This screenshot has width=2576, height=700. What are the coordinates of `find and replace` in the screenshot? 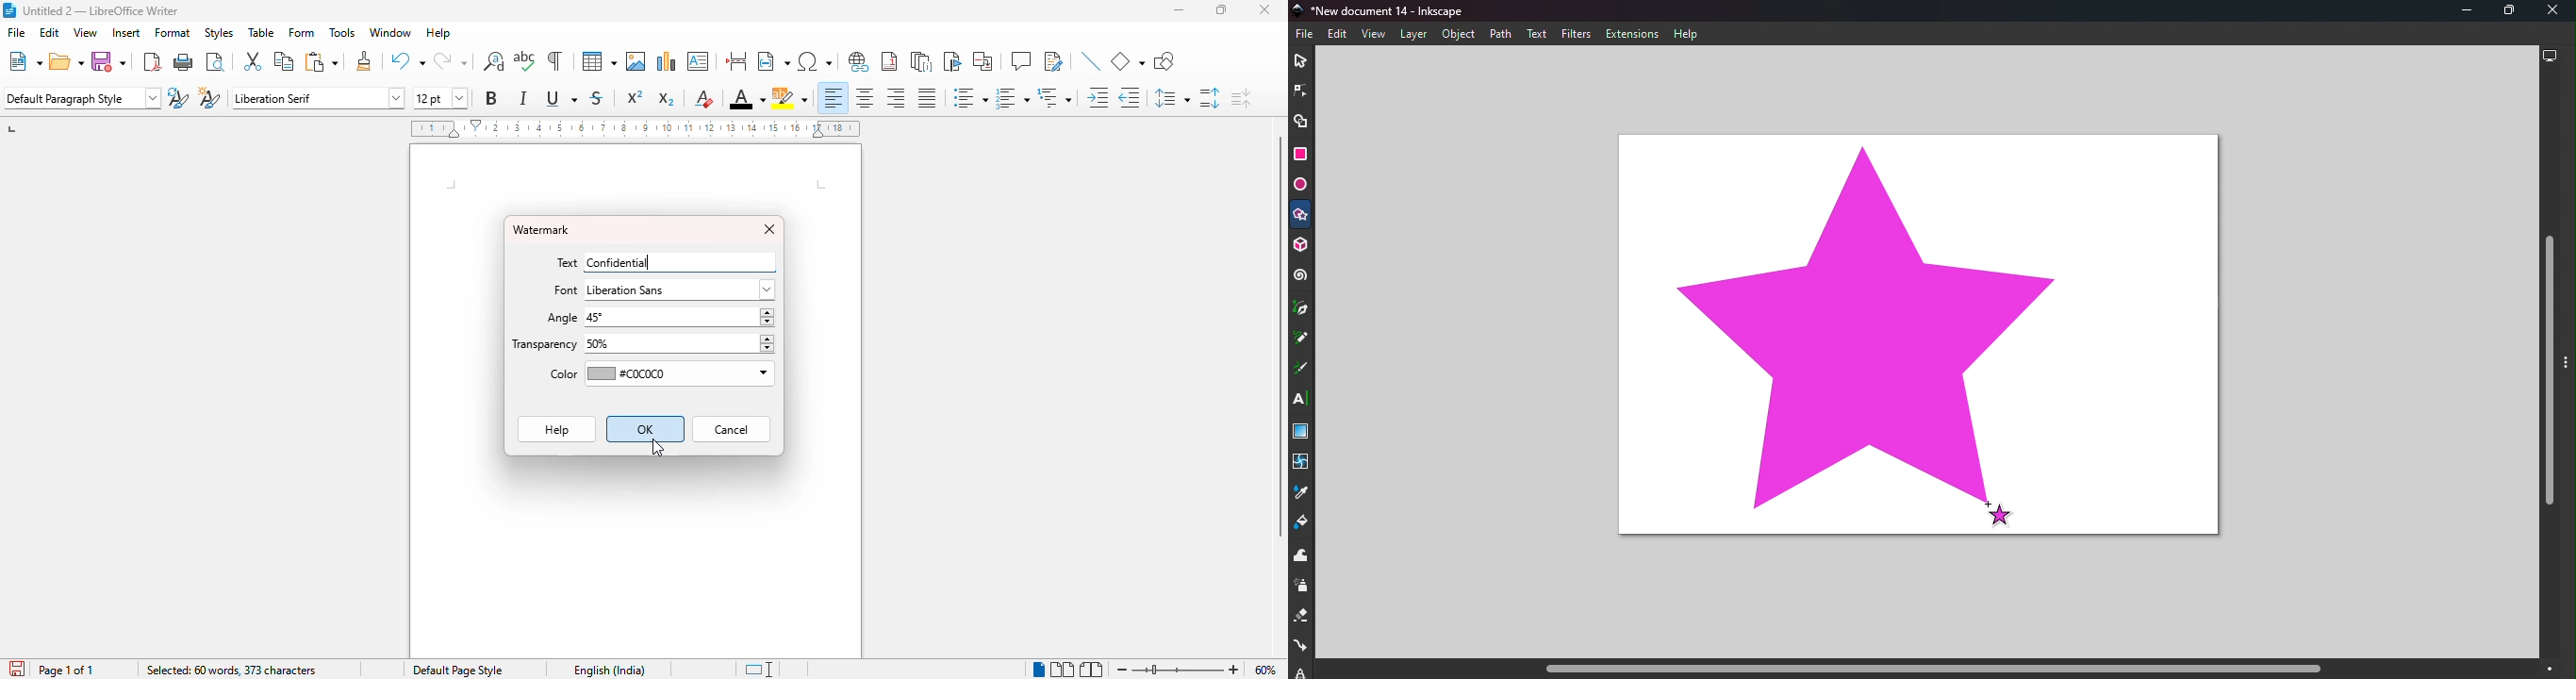 It's located at (494, 60).